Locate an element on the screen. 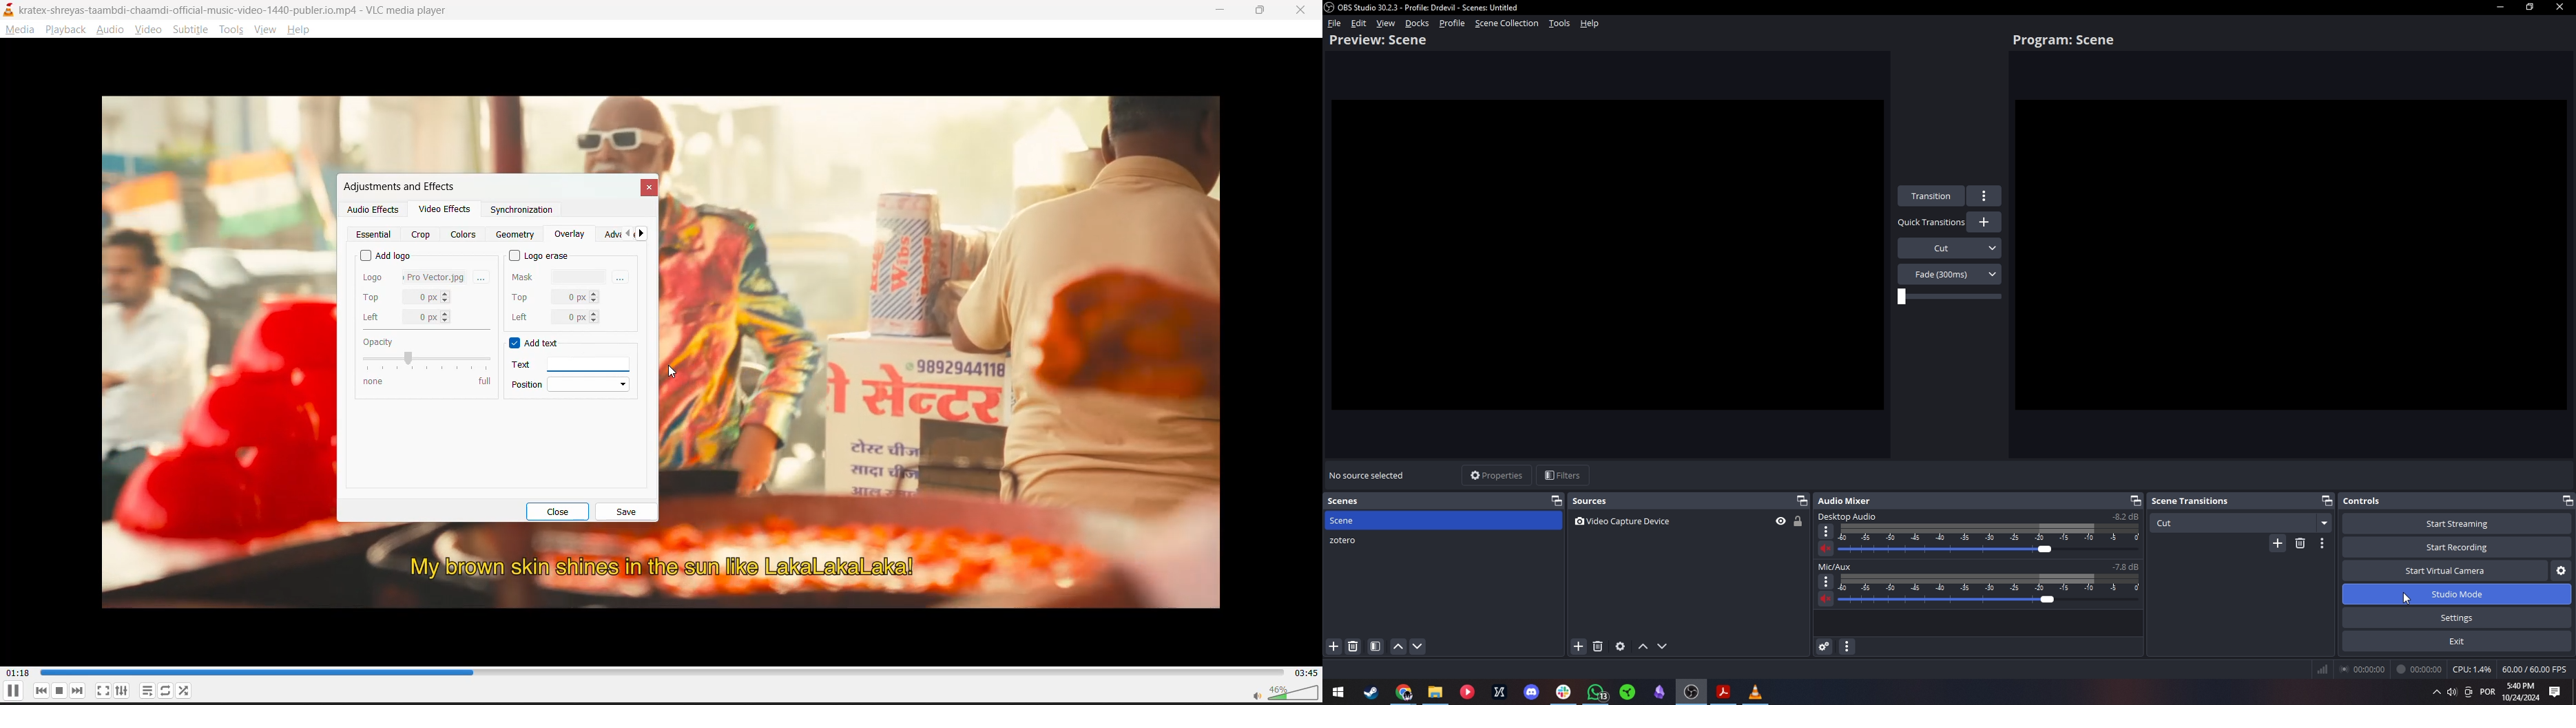  Transition menu 1 is located at coordinates (1950, 248).